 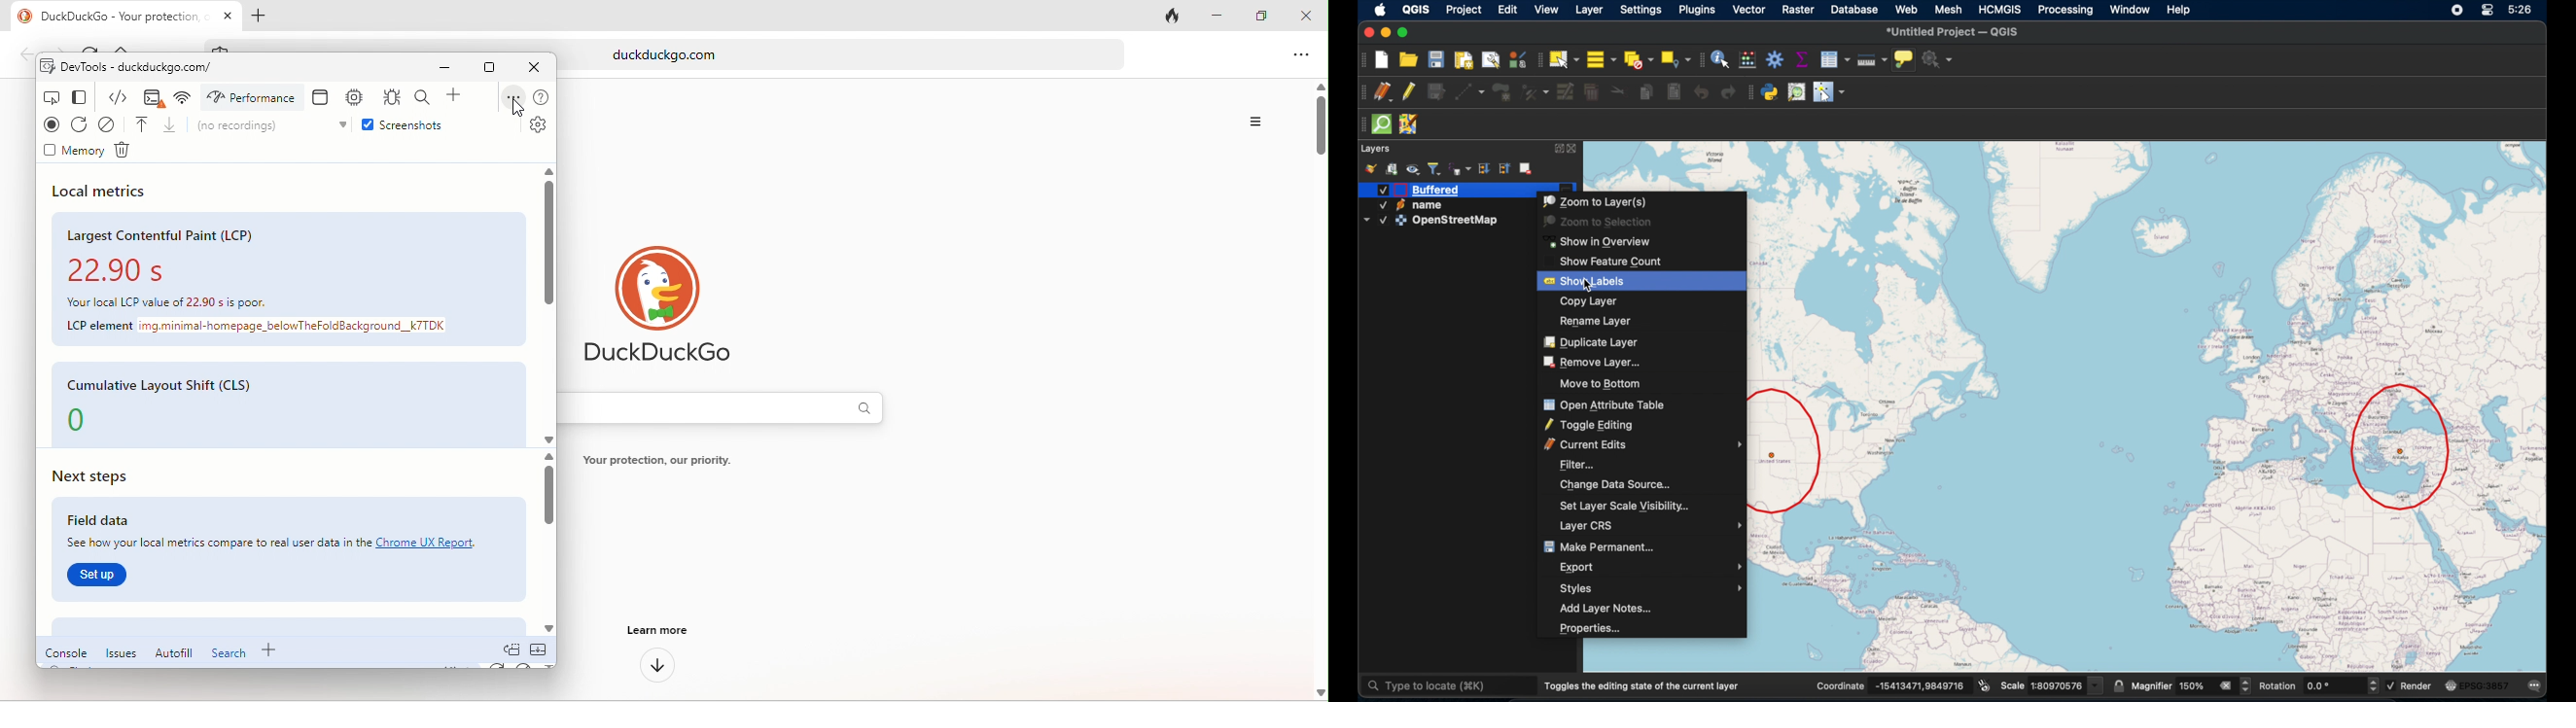 I want to click on export menu, so click(x=1653, y=566).